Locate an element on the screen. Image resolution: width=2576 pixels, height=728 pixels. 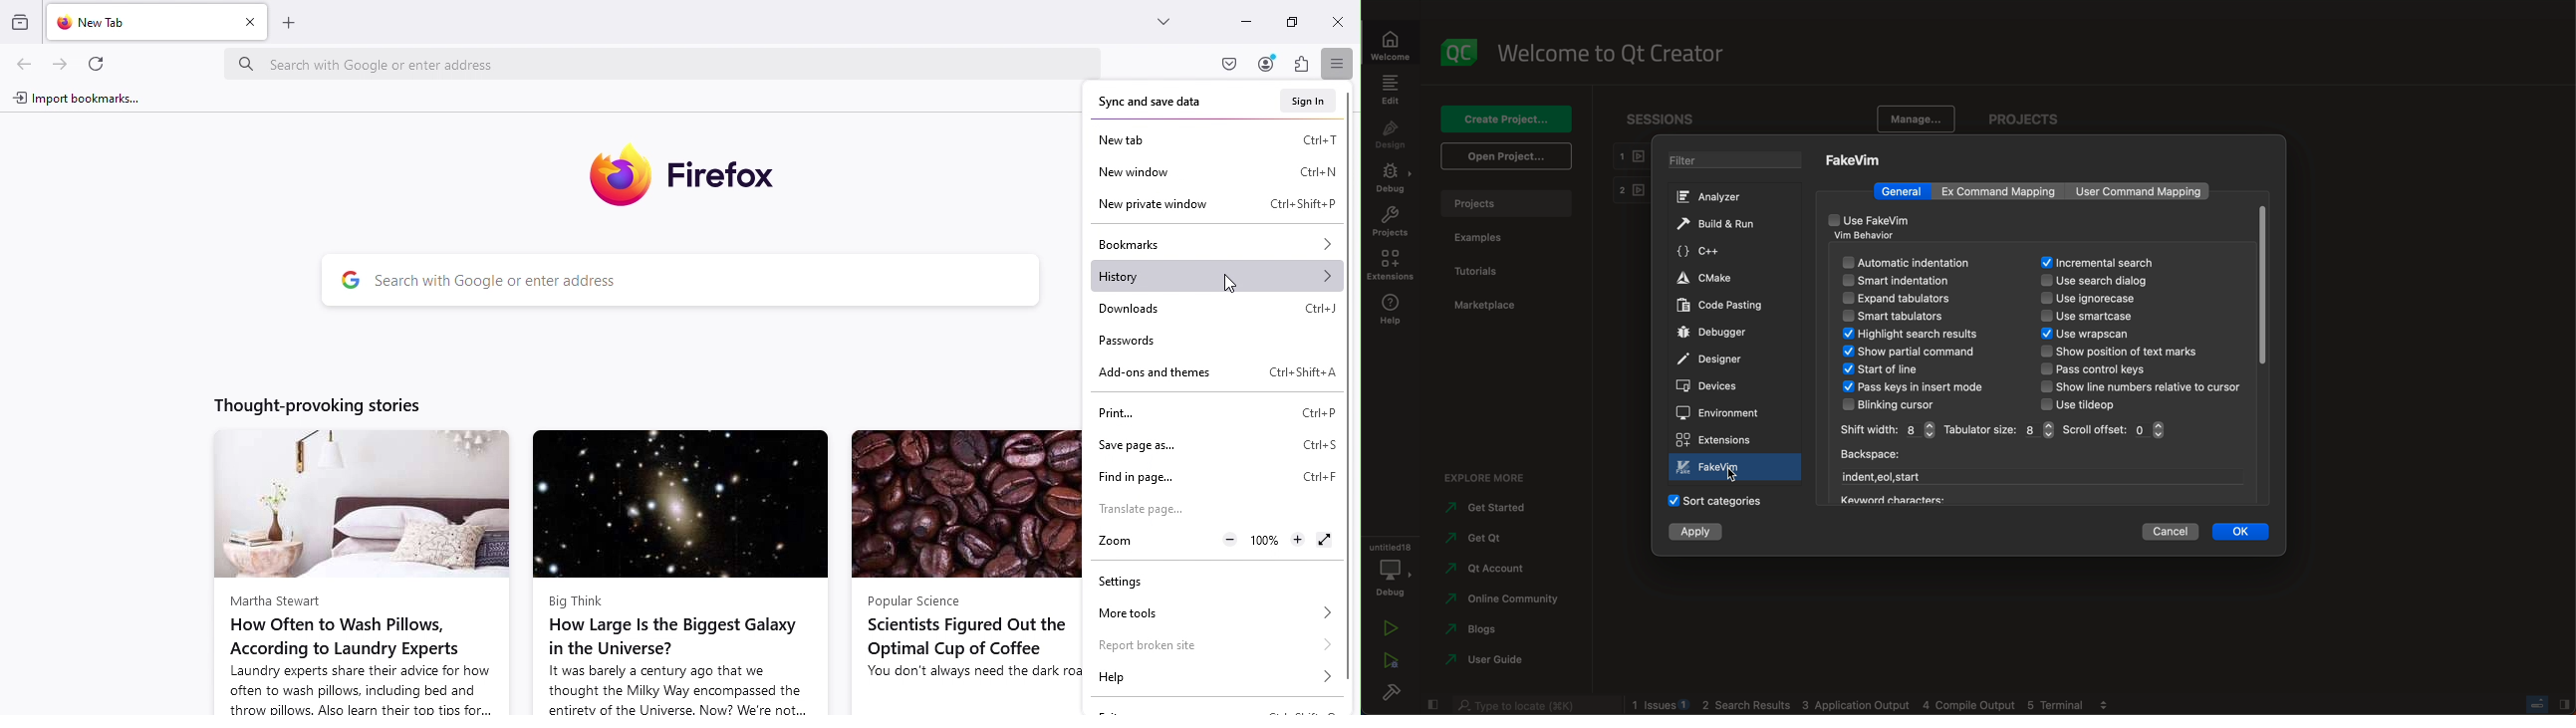
Zoom is located at coordinates (1151, 542).